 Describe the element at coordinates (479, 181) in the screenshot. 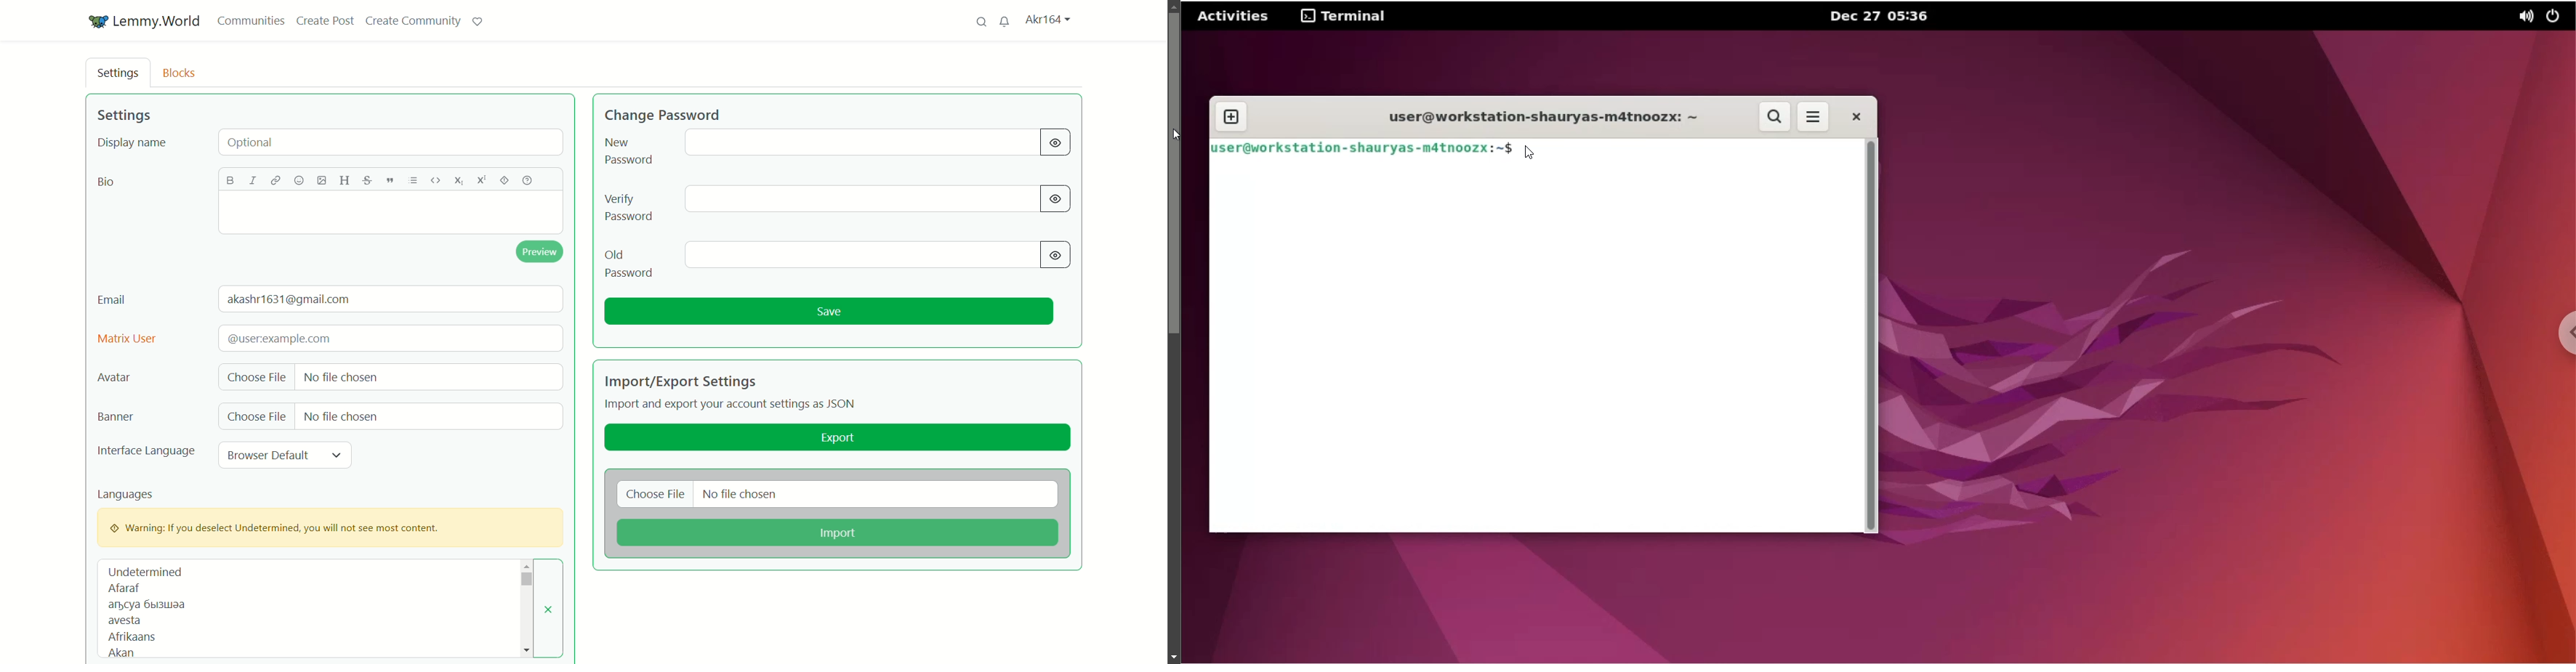

I see `superscript` at that location.